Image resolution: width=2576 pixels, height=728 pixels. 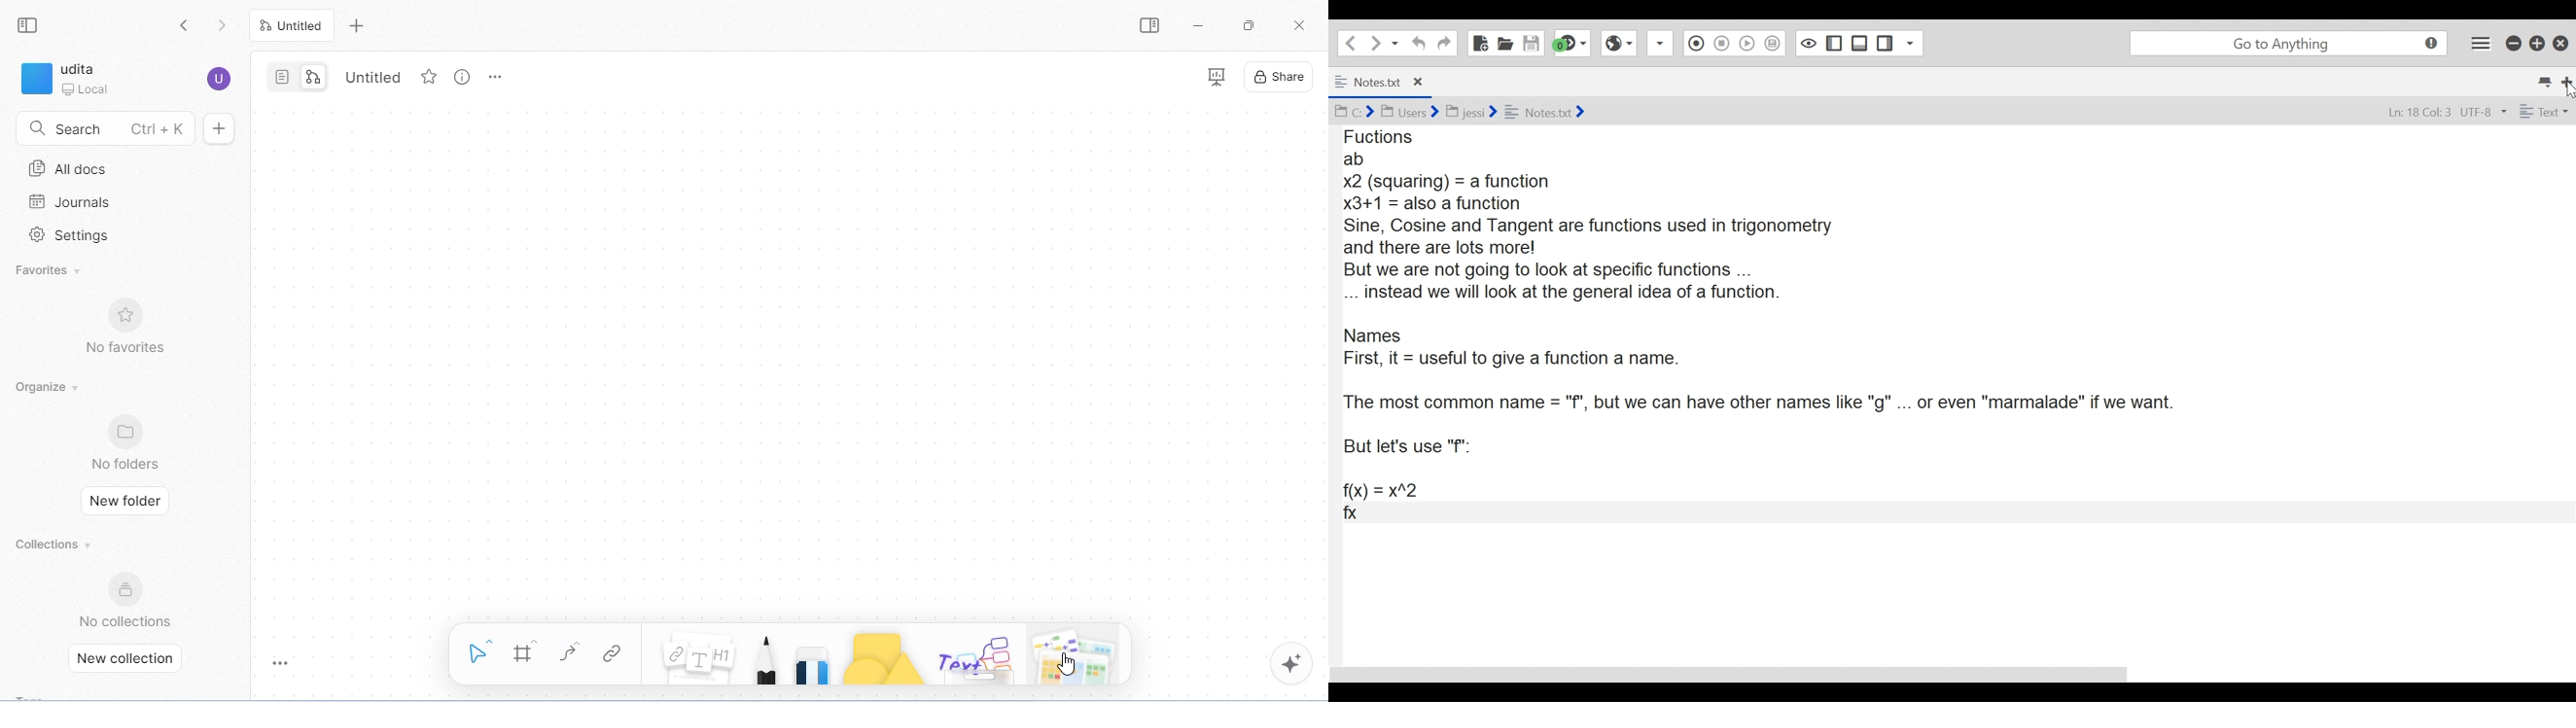 What do you see at coordinates (2484, 112) in the screenshot?
I see `utf-8` at bounding box center [2484, 112].